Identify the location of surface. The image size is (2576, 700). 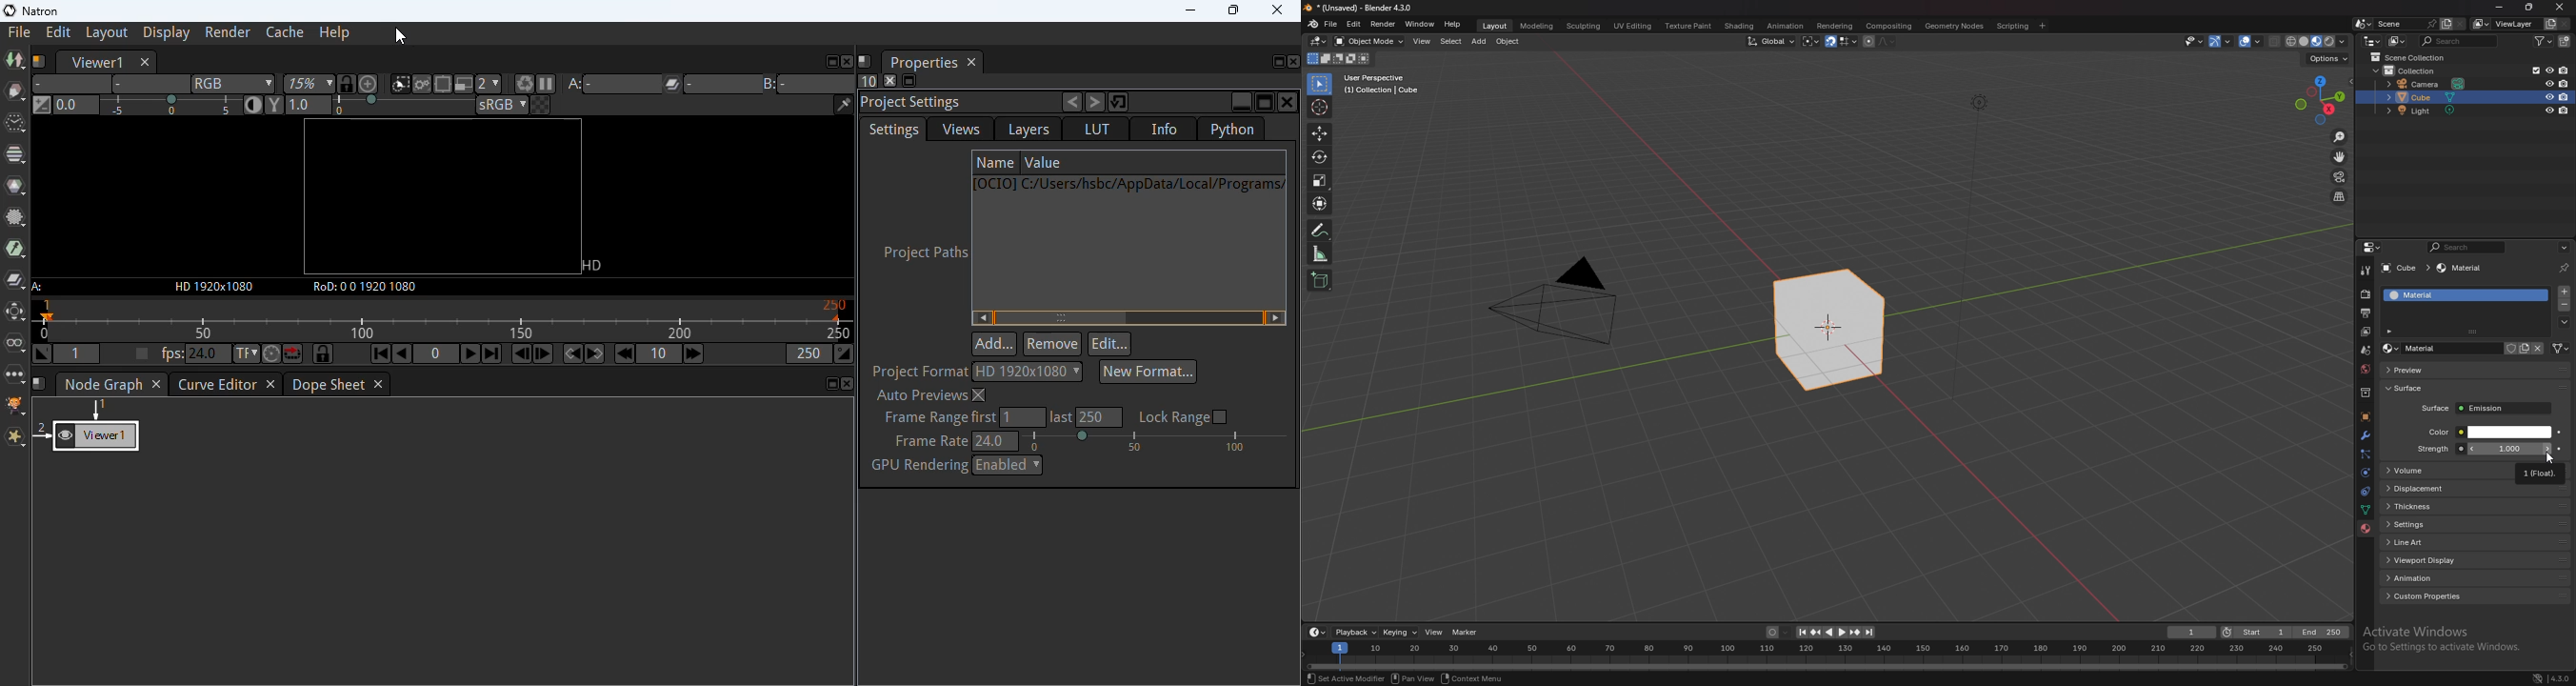
(2486, 408).